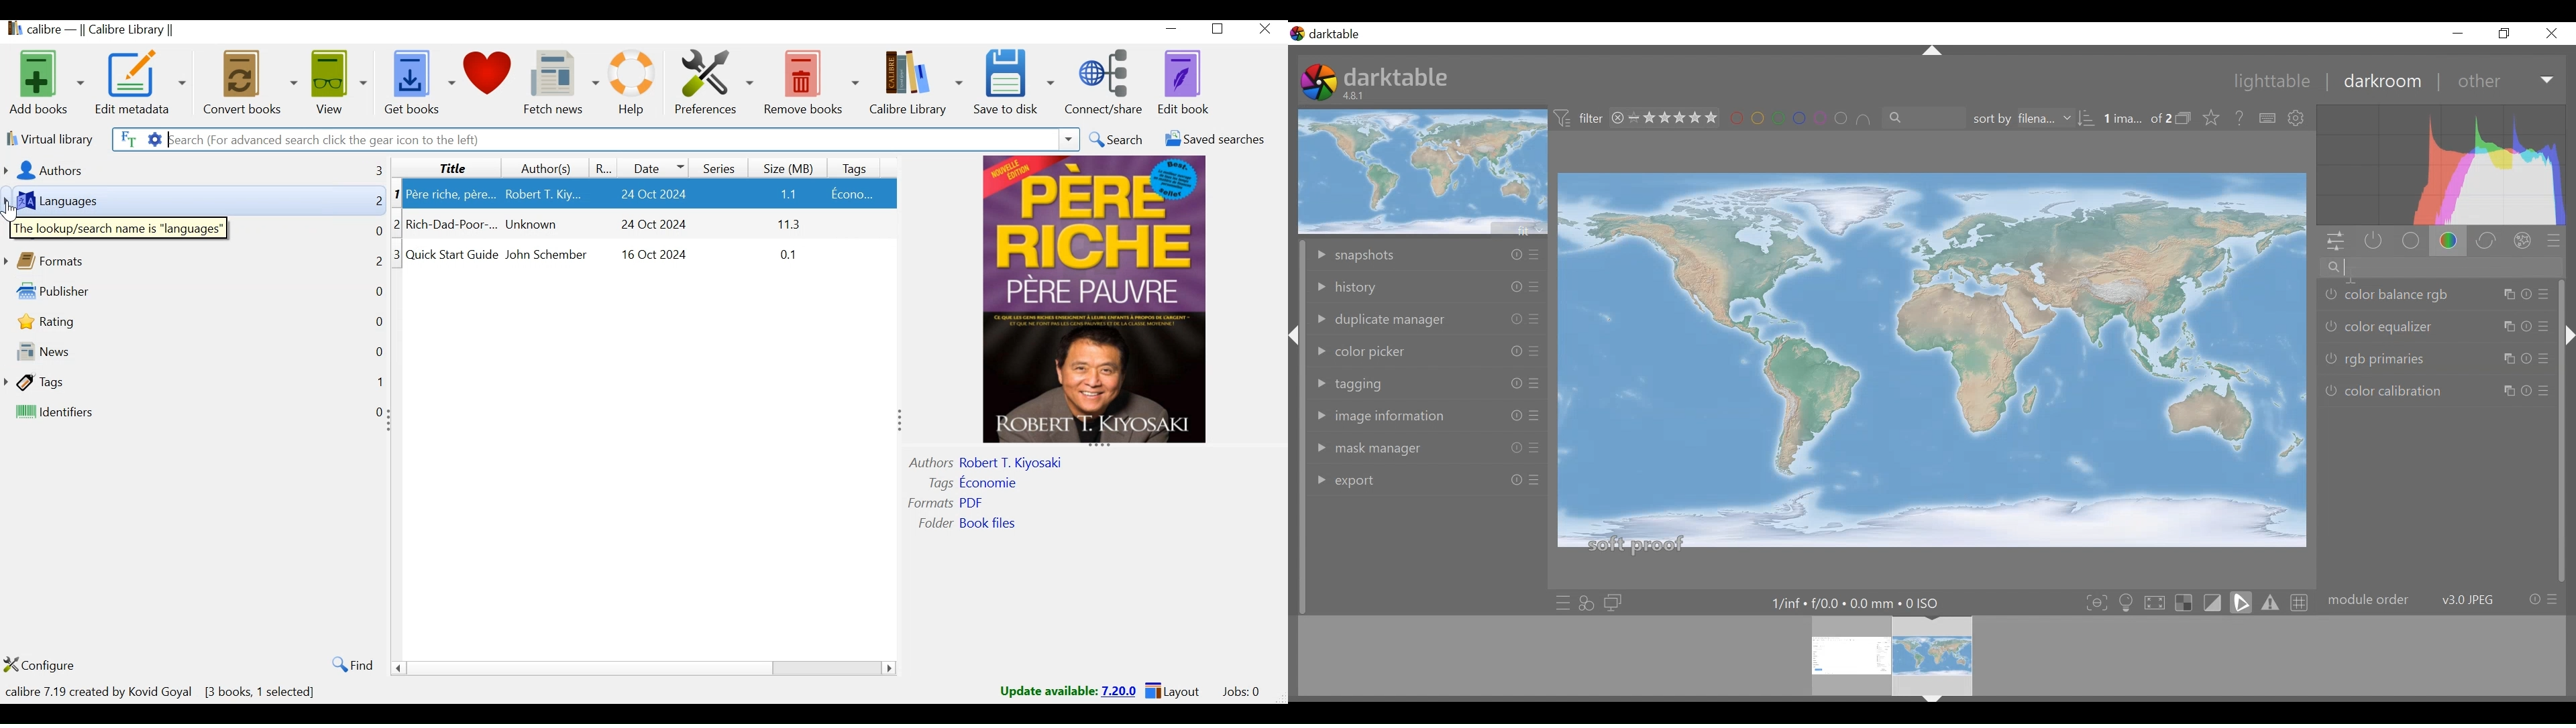 The height and width of the screenshot is (728, 2576). Describe the element at coordinates (1048, 691) in the screenshot. I see `update available` at that location.